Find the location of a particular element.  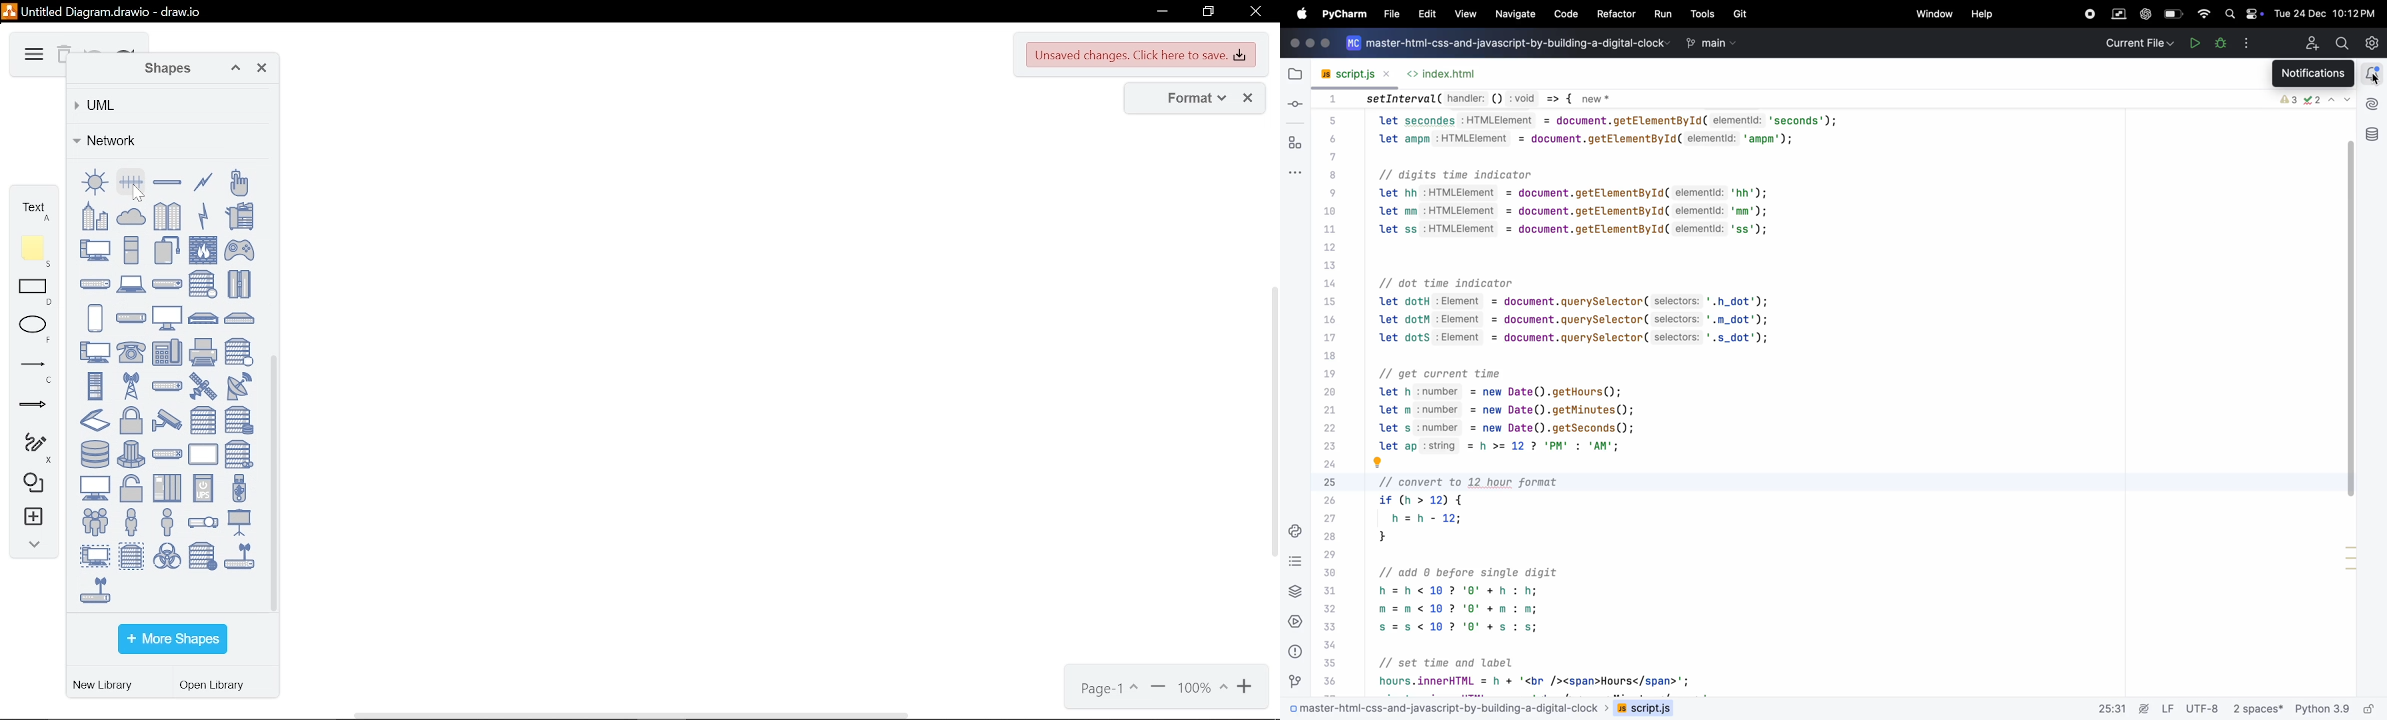

run is located at coordinates (1664, 14).